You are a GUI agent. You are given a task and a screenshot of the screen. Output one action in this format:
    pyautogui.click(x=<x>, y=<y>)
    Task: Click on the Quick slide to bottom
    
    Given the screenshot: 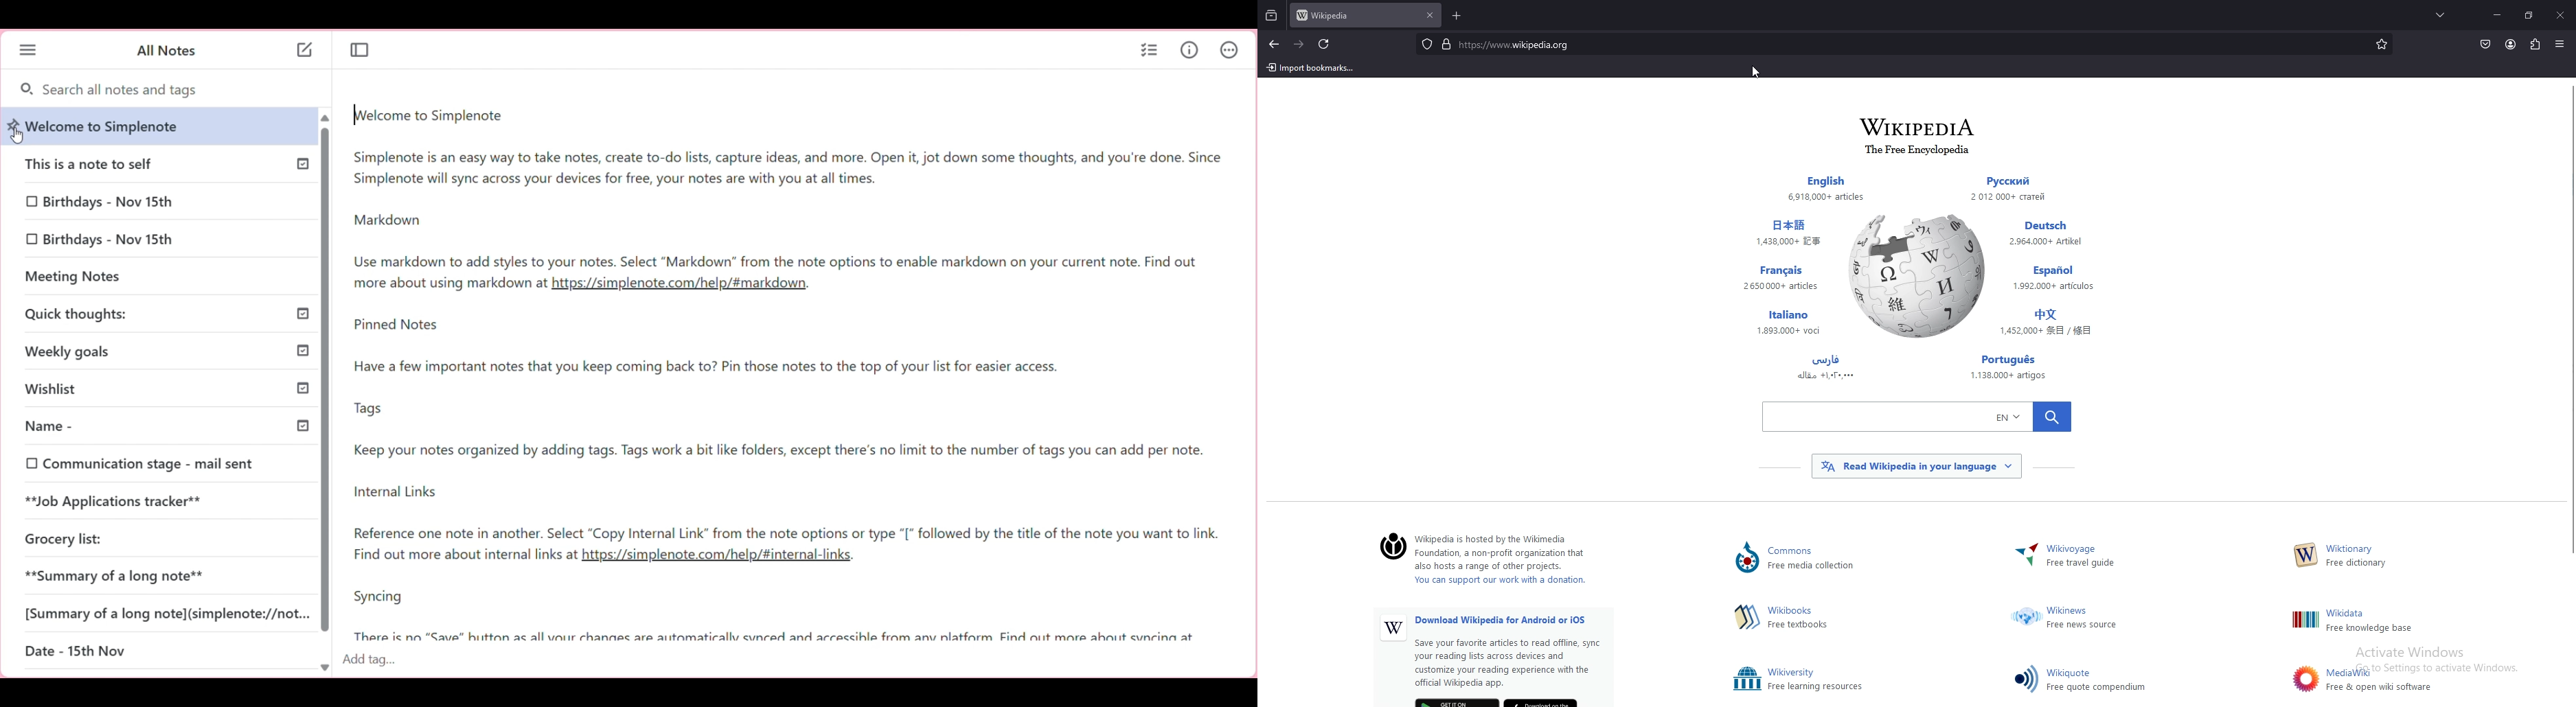 What is the action you would take?
    pyautogui.click(x=324, y=668)
    